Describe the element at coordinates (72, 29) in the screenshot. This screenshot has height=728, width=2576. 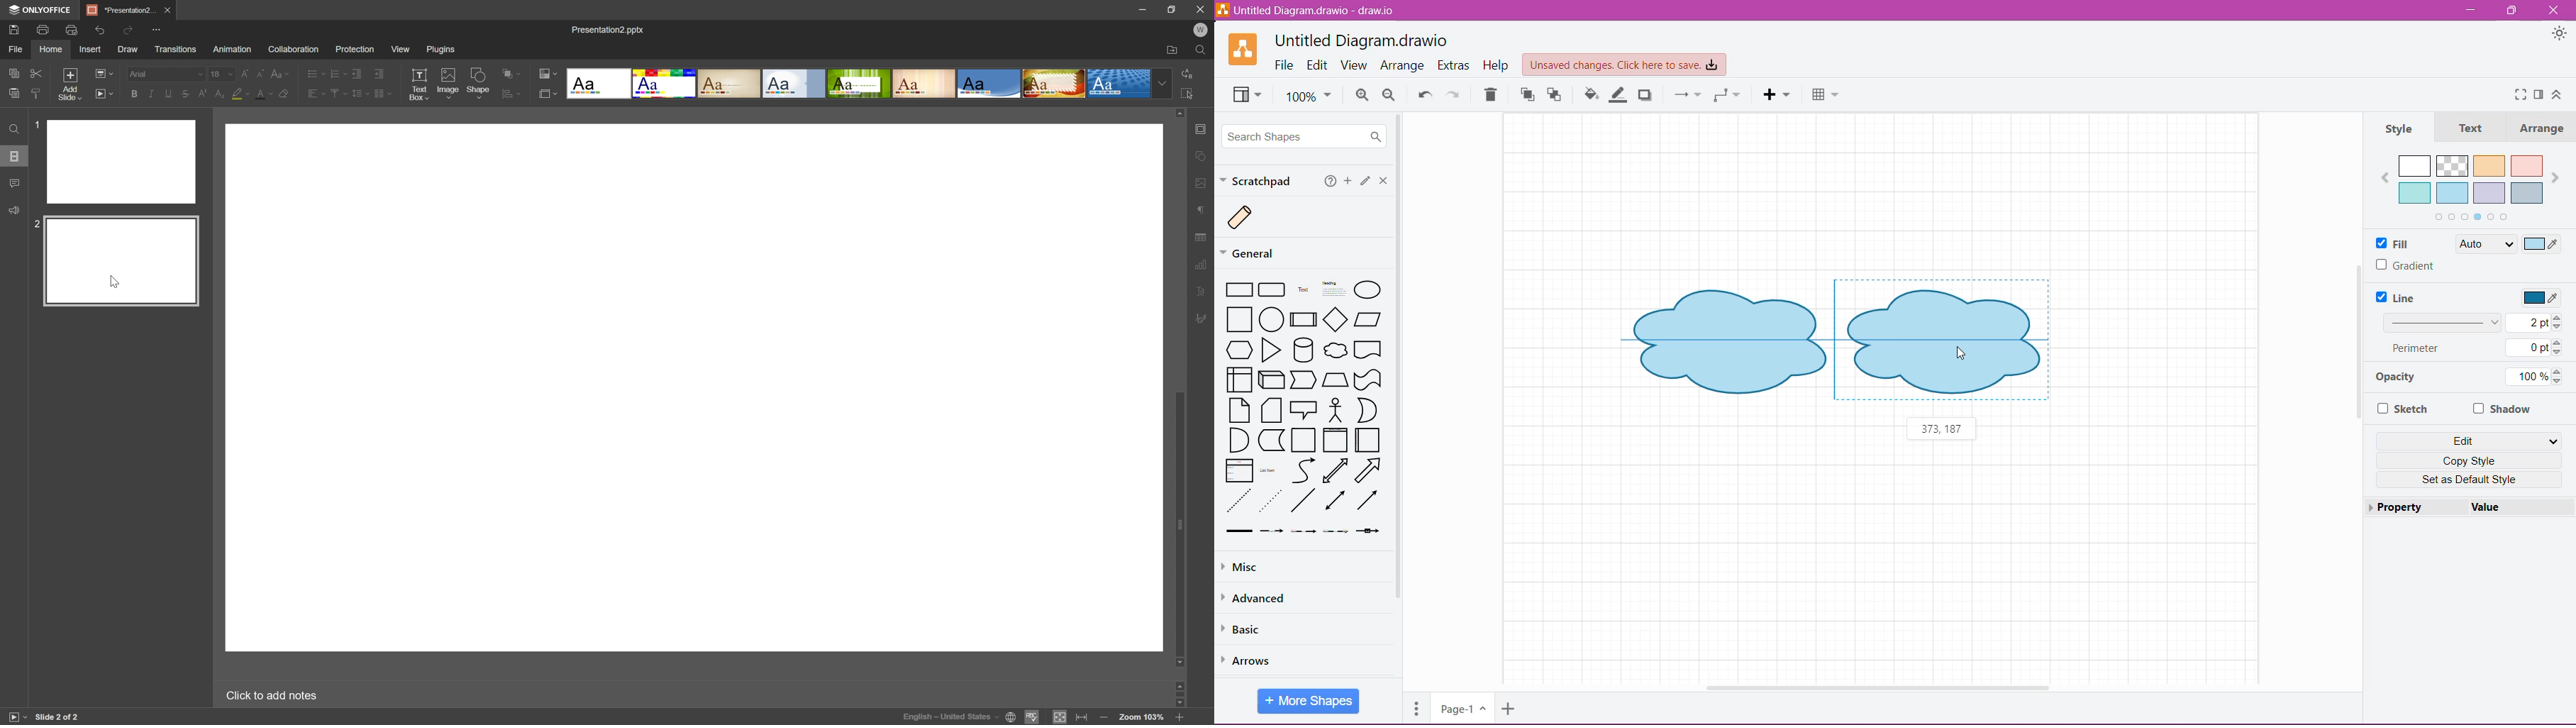
I see `Quick print` at that location.